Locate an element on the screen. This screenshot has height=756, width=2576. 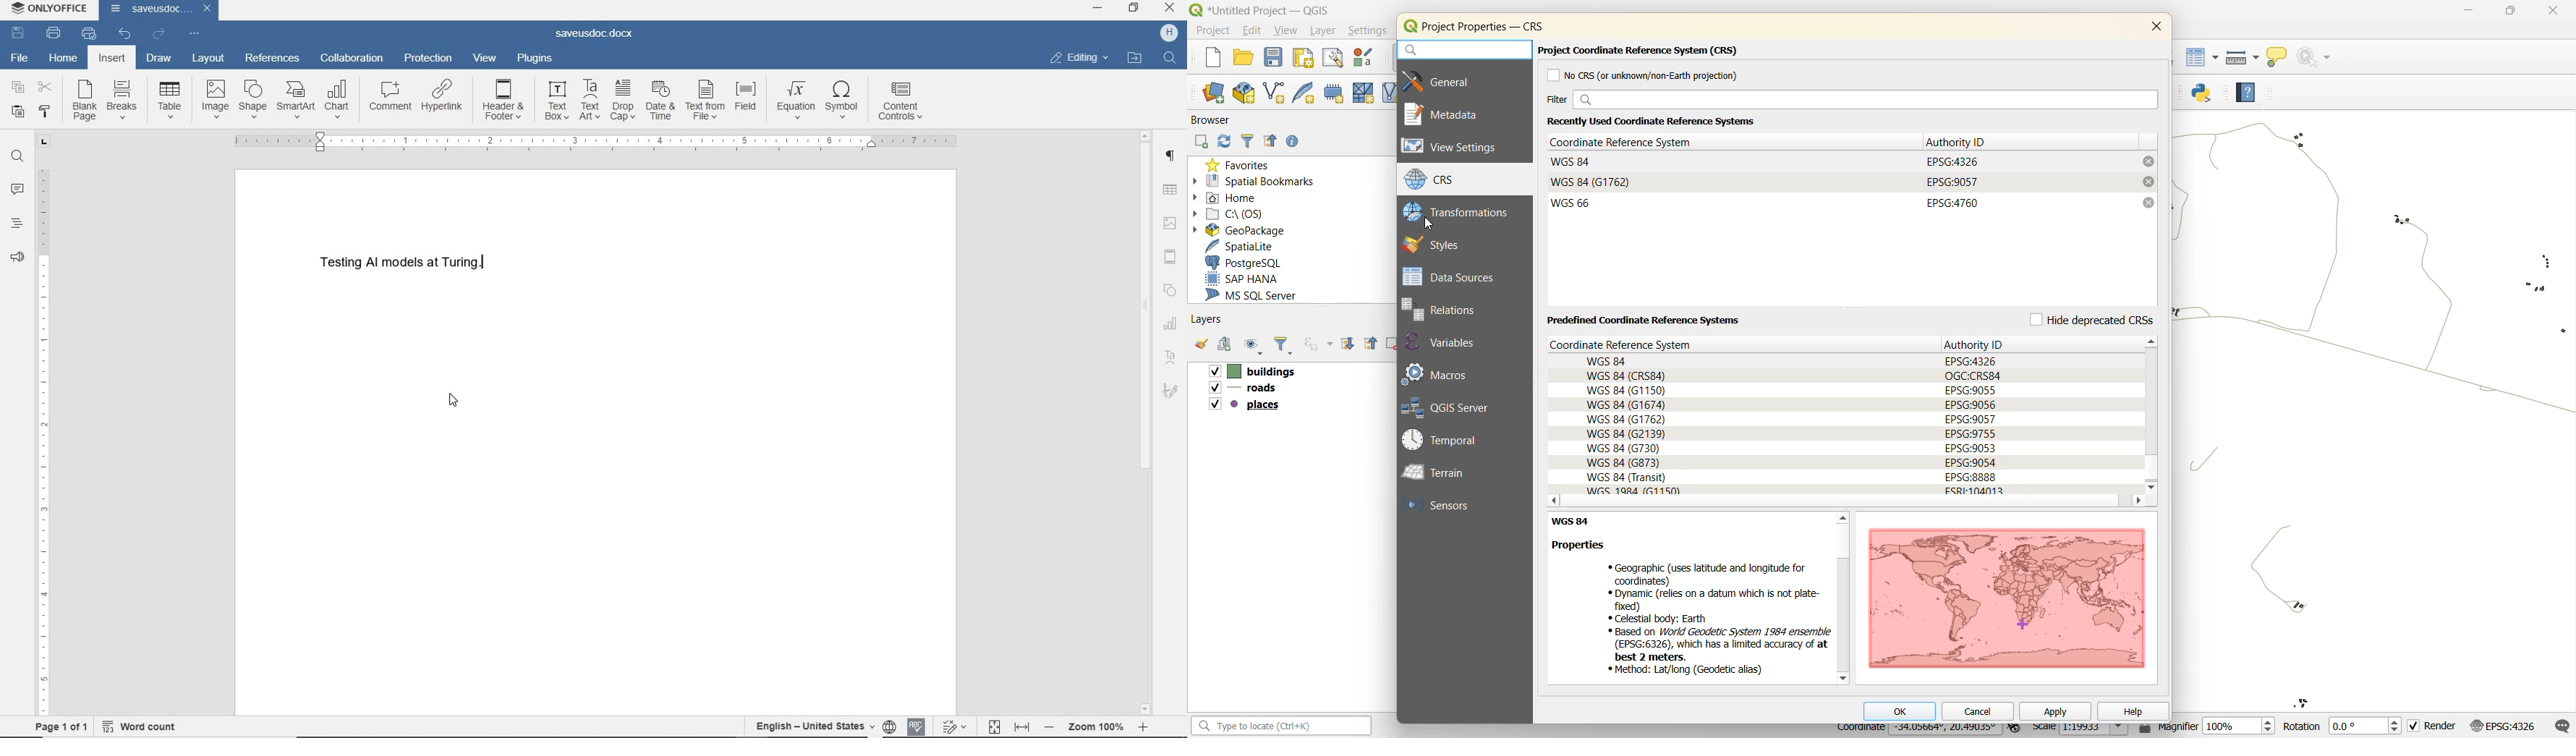
find is located at coordinates (17, 157).